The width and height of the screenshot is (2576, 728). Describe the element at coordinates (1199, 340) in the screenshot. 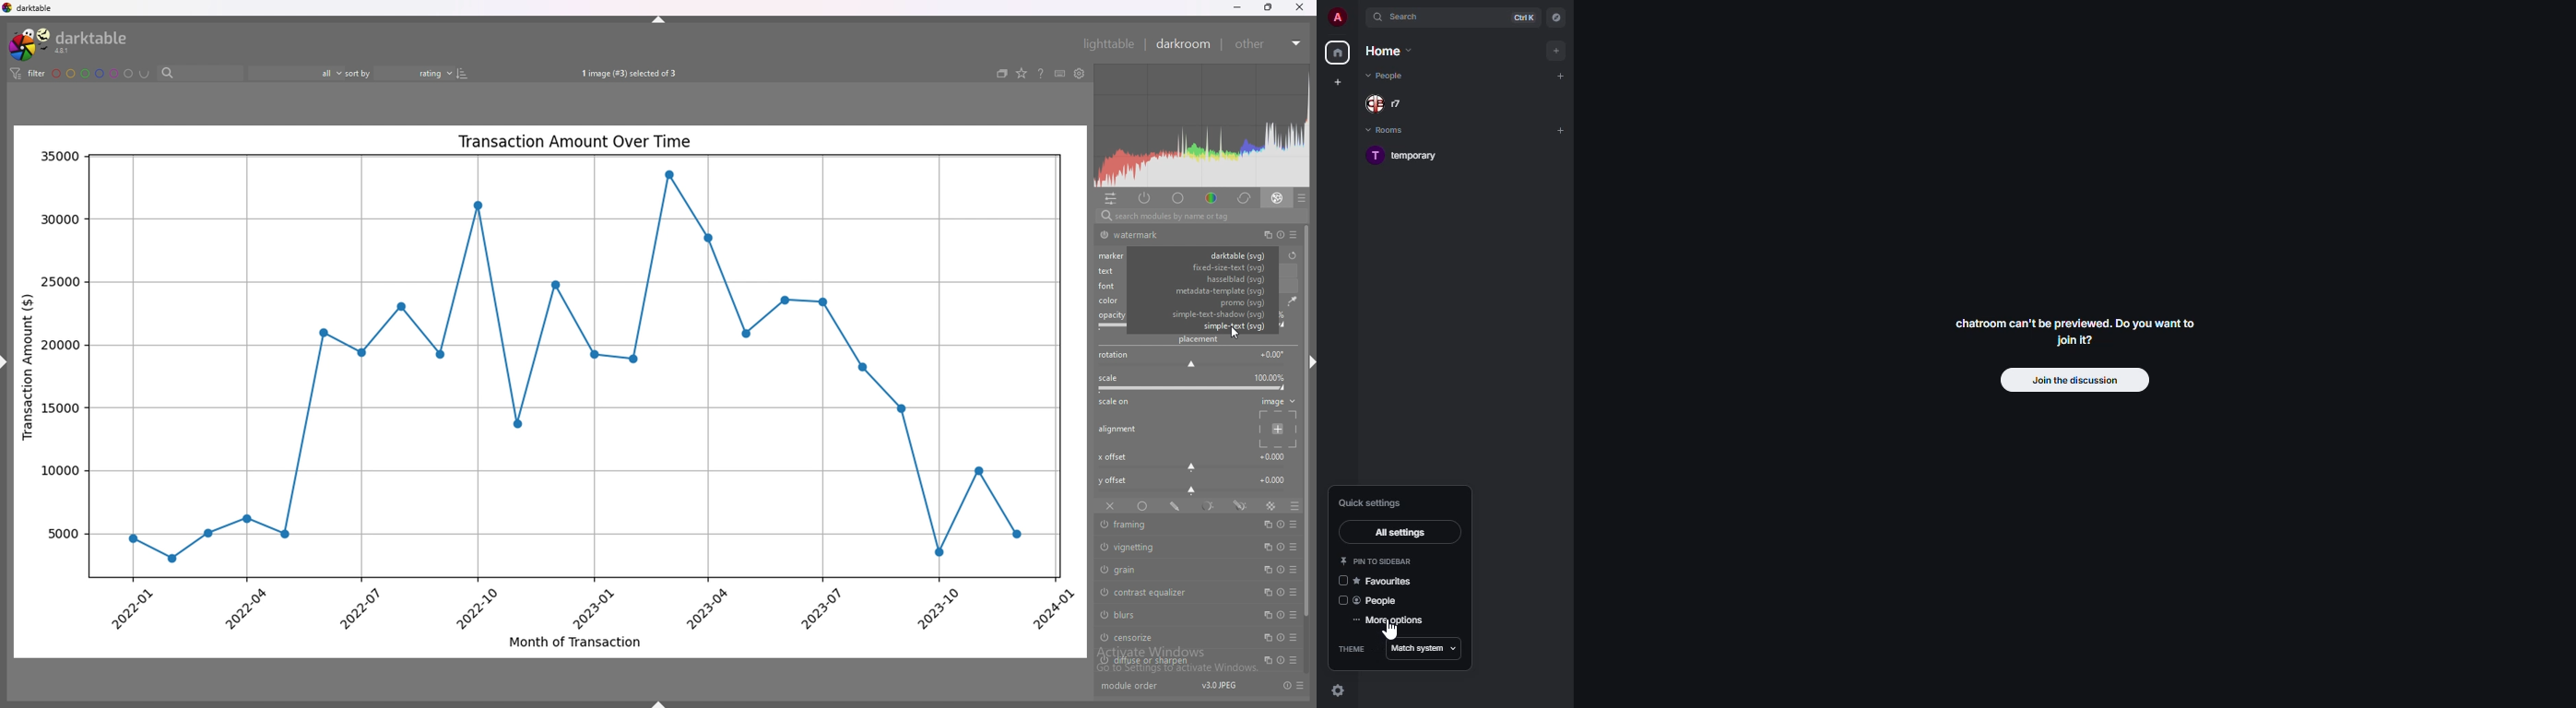

I see `placement` at that location.